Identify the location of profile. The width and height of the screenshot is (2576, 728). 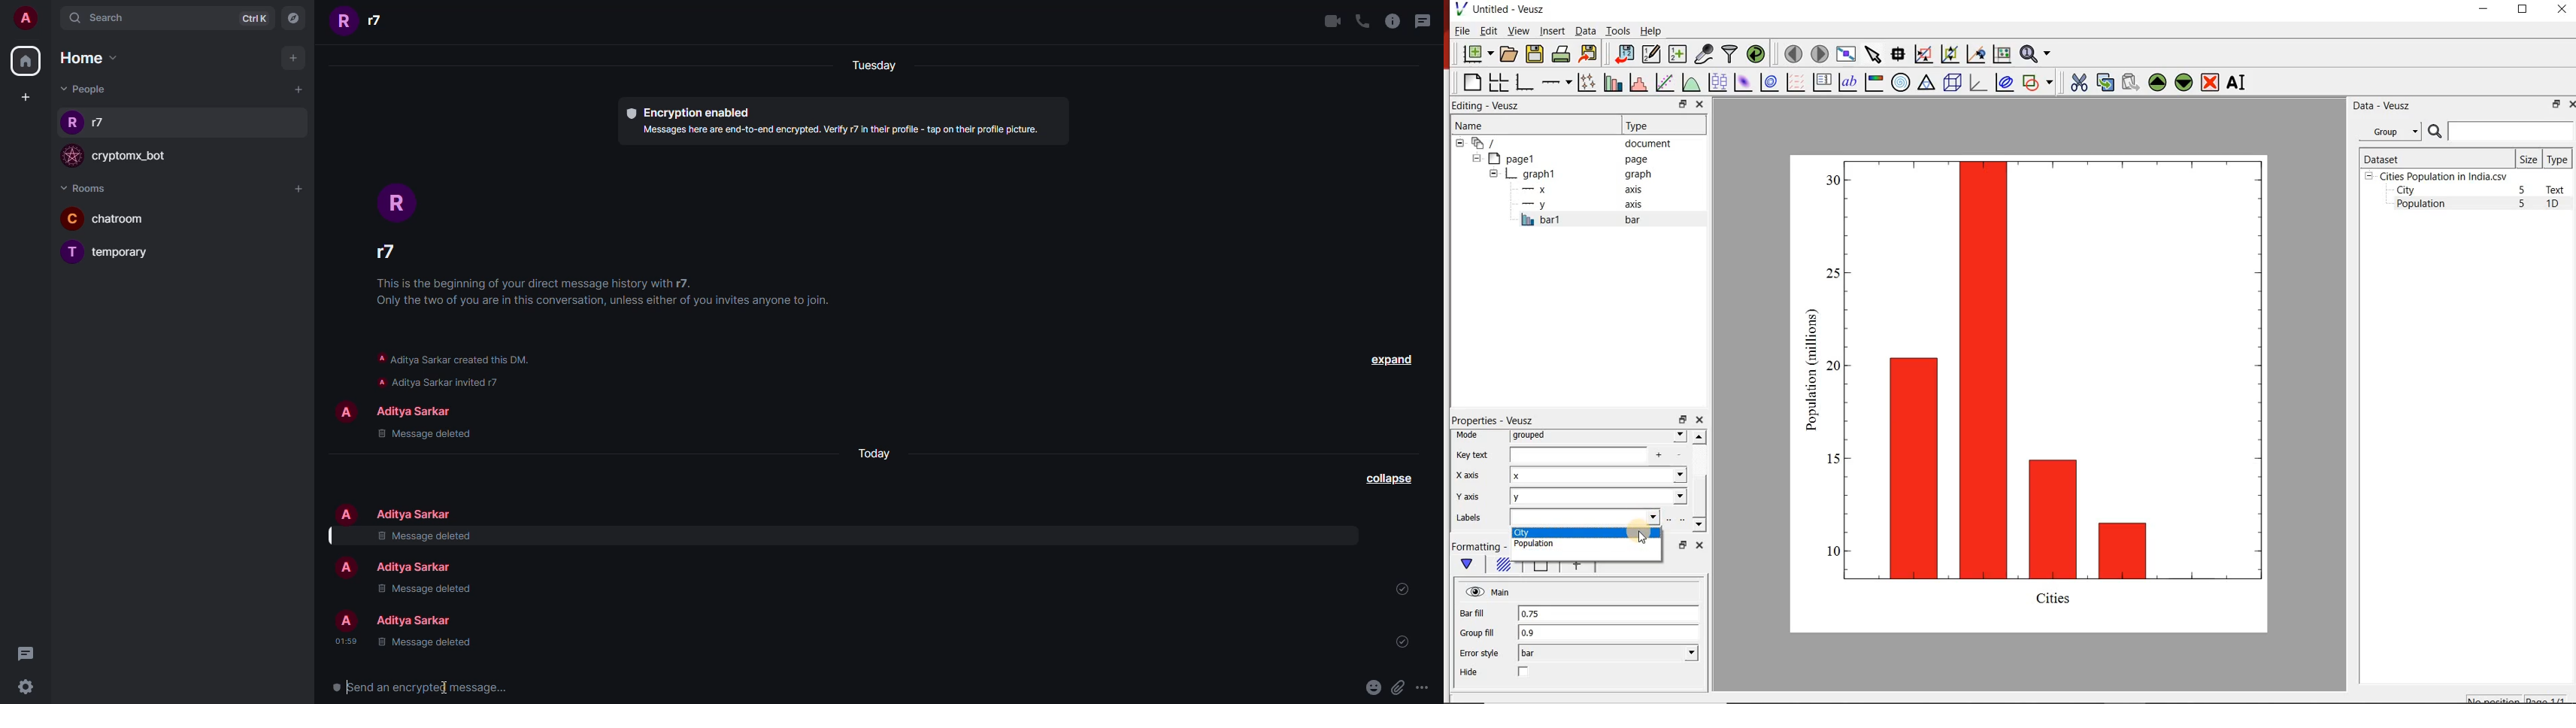
(74, 218).